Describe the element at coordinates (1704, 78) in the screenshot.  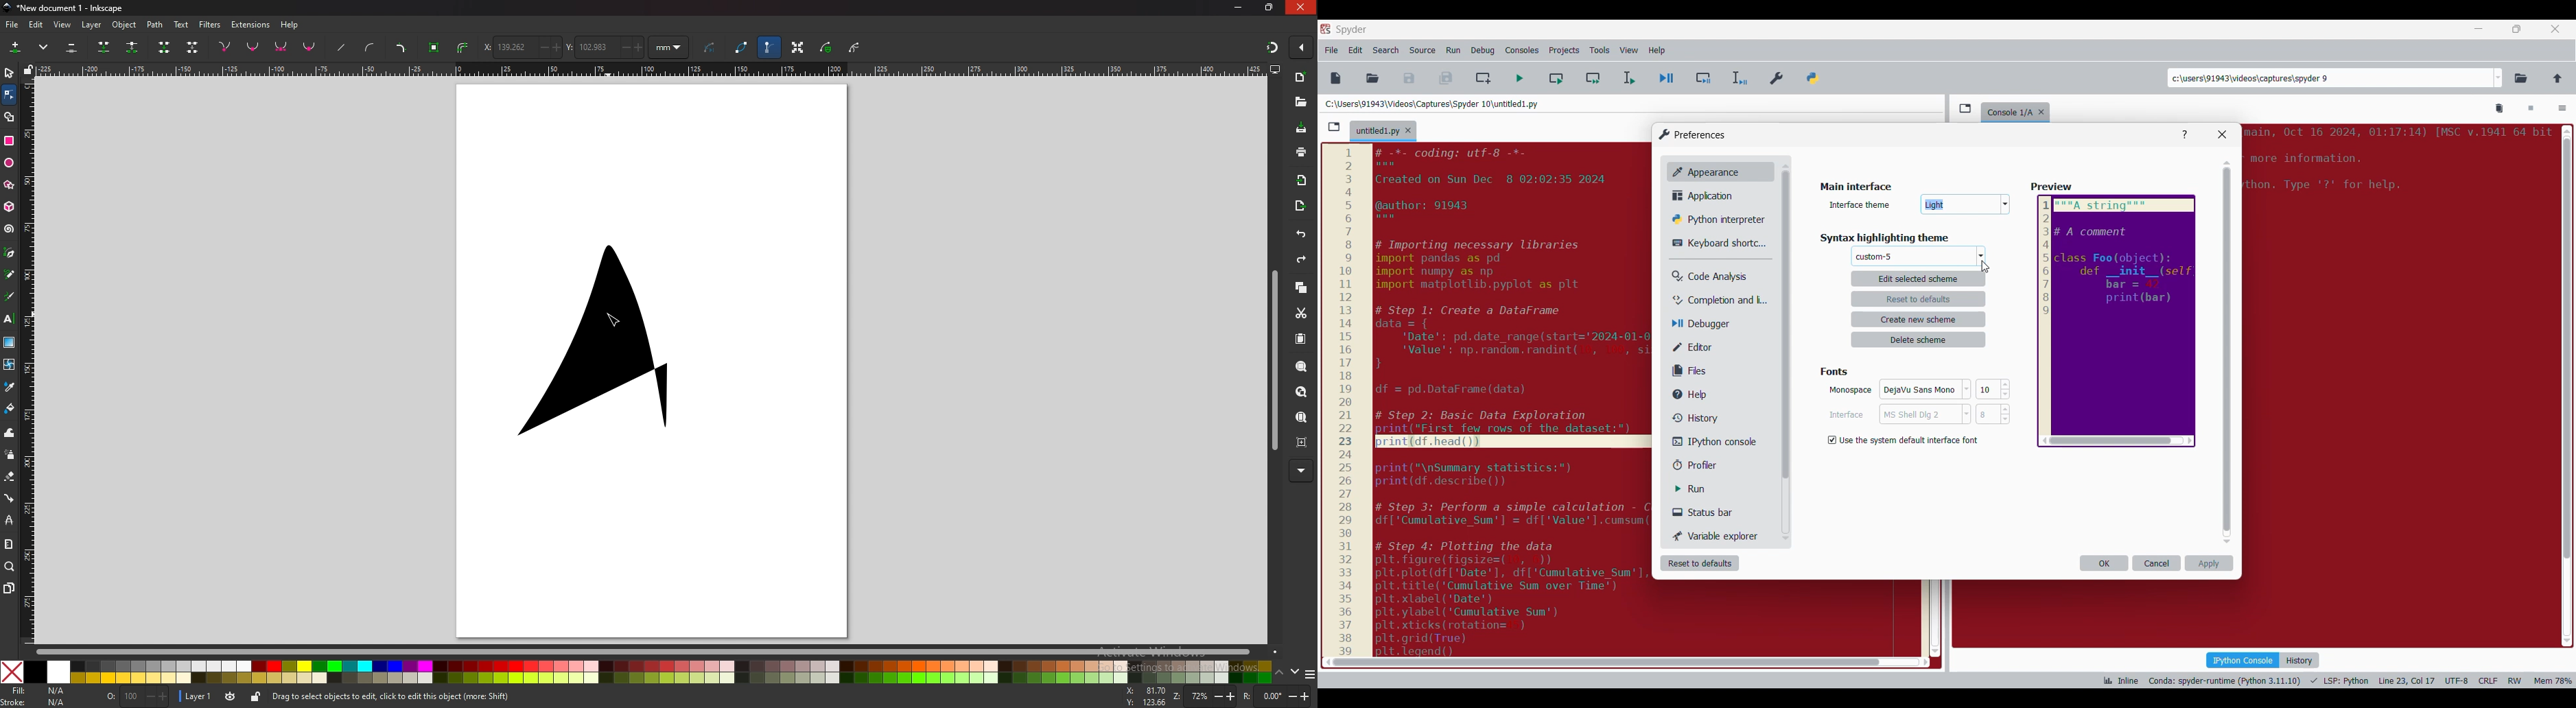
I see `Debug cell` at that location.